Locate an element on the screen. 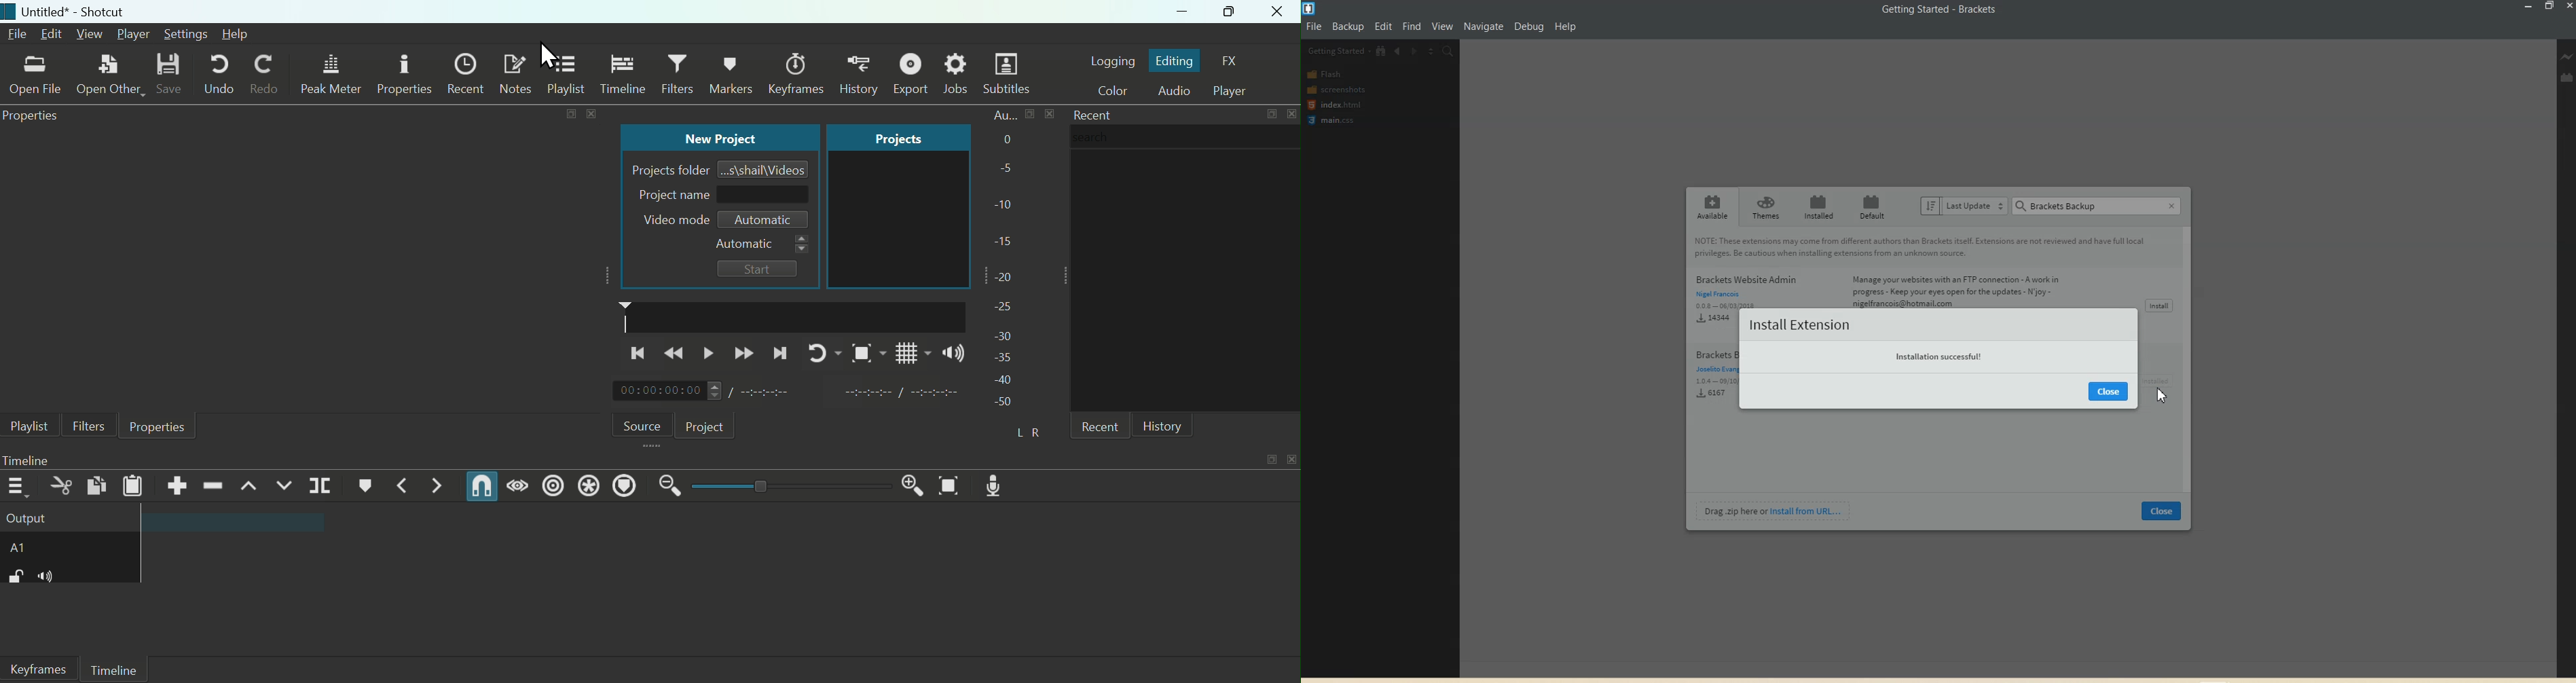 The width and height of the screenshot is (2576, 700). Keyframes is located at coordinates (858, 71).